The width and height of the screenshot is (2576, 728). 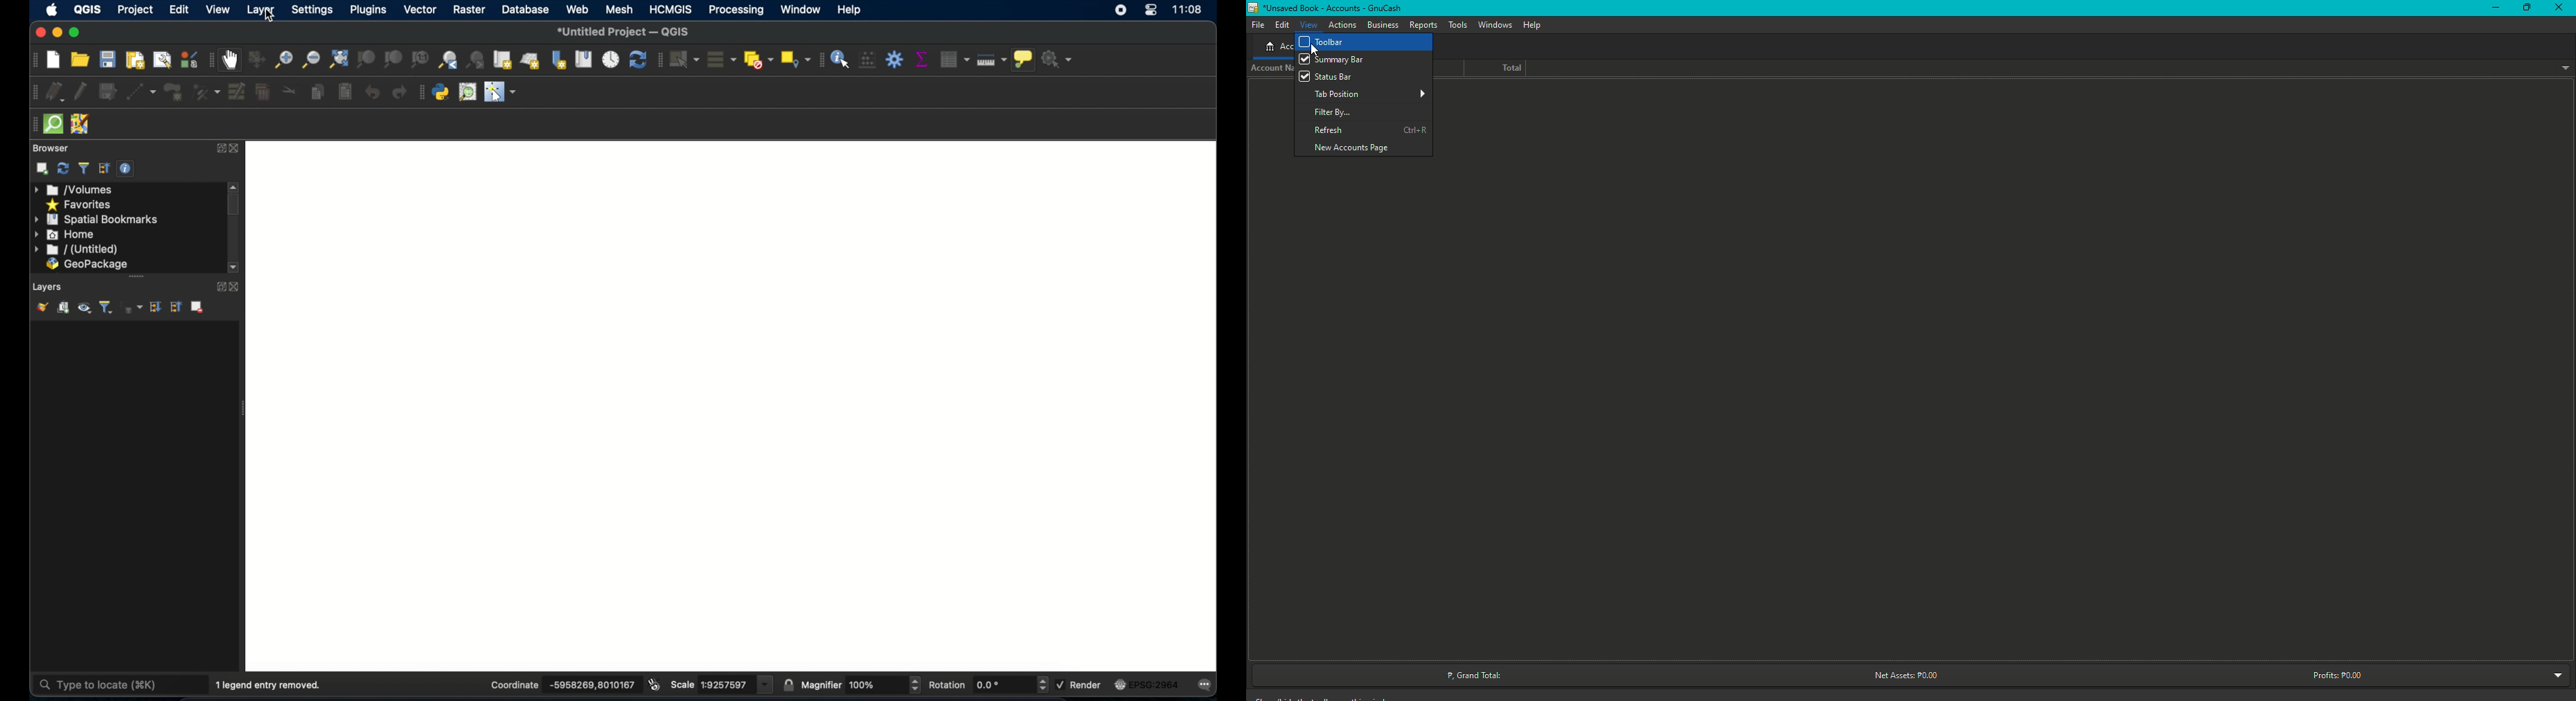 What do you see at coordinates (819, 60) in the screenshot?
I see `attribute toolbar` at bounding box center [819, 60].